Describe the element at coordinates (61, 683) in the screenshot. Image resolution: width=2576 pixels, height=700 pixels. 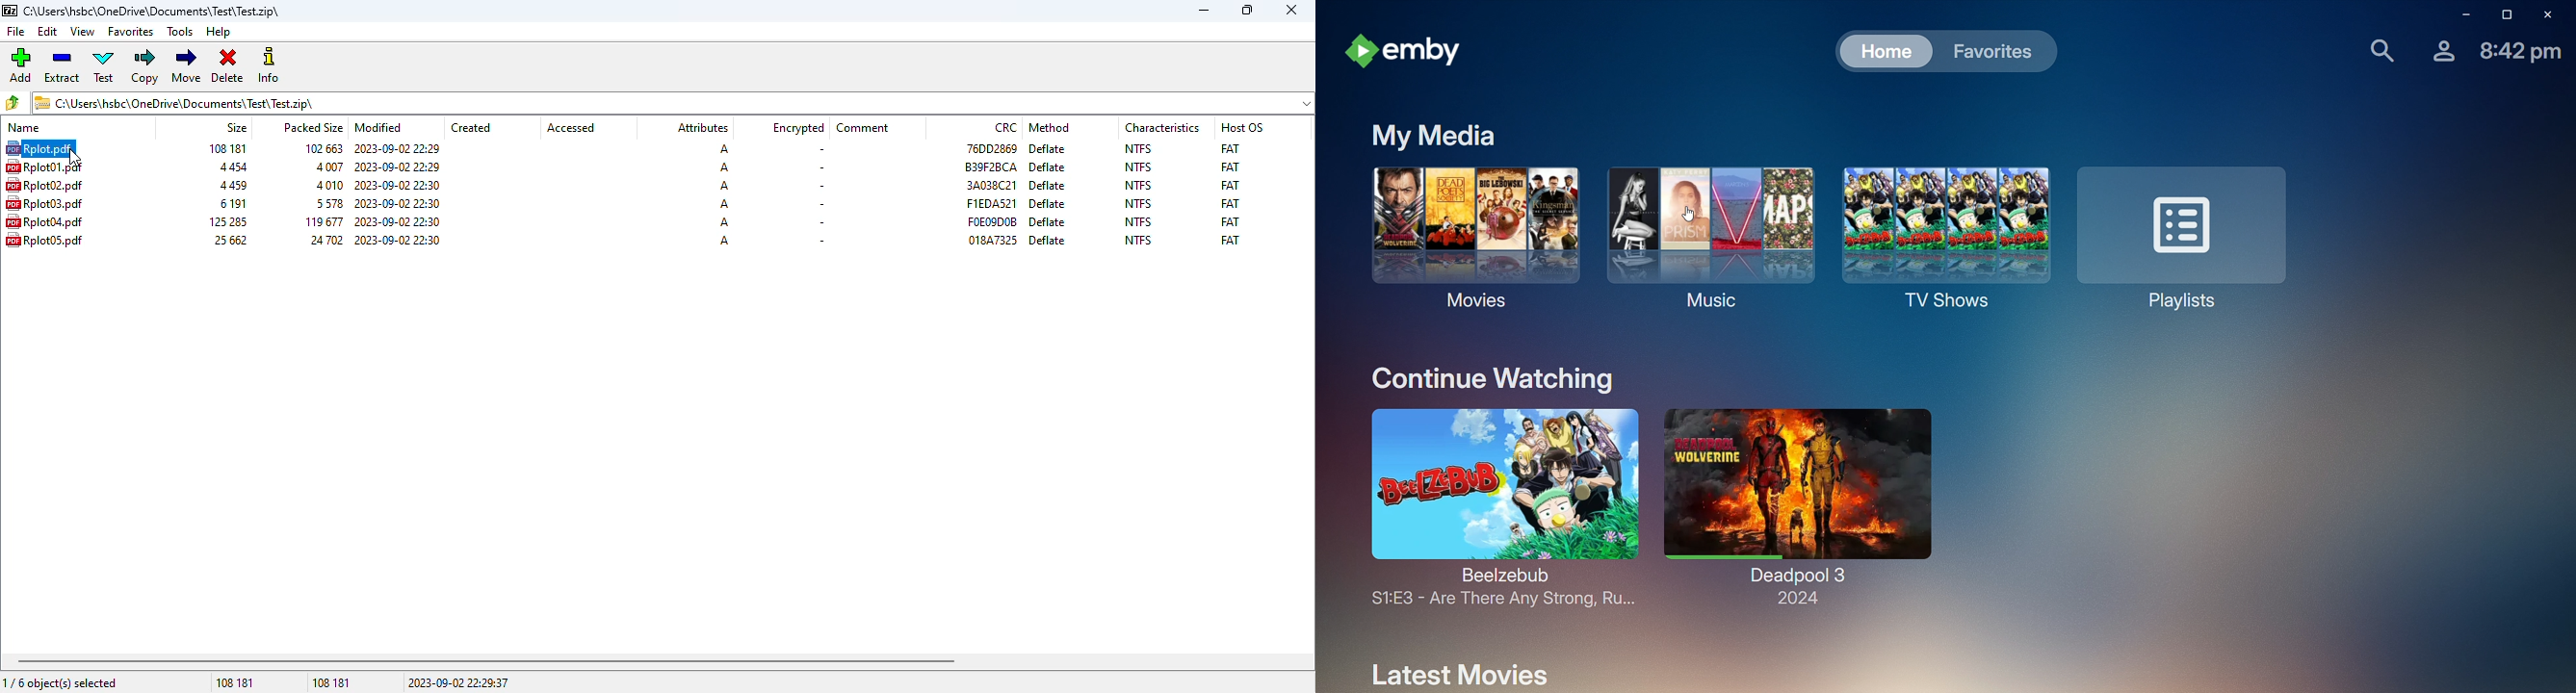
I see `1/6 object(s) selected` at that location.